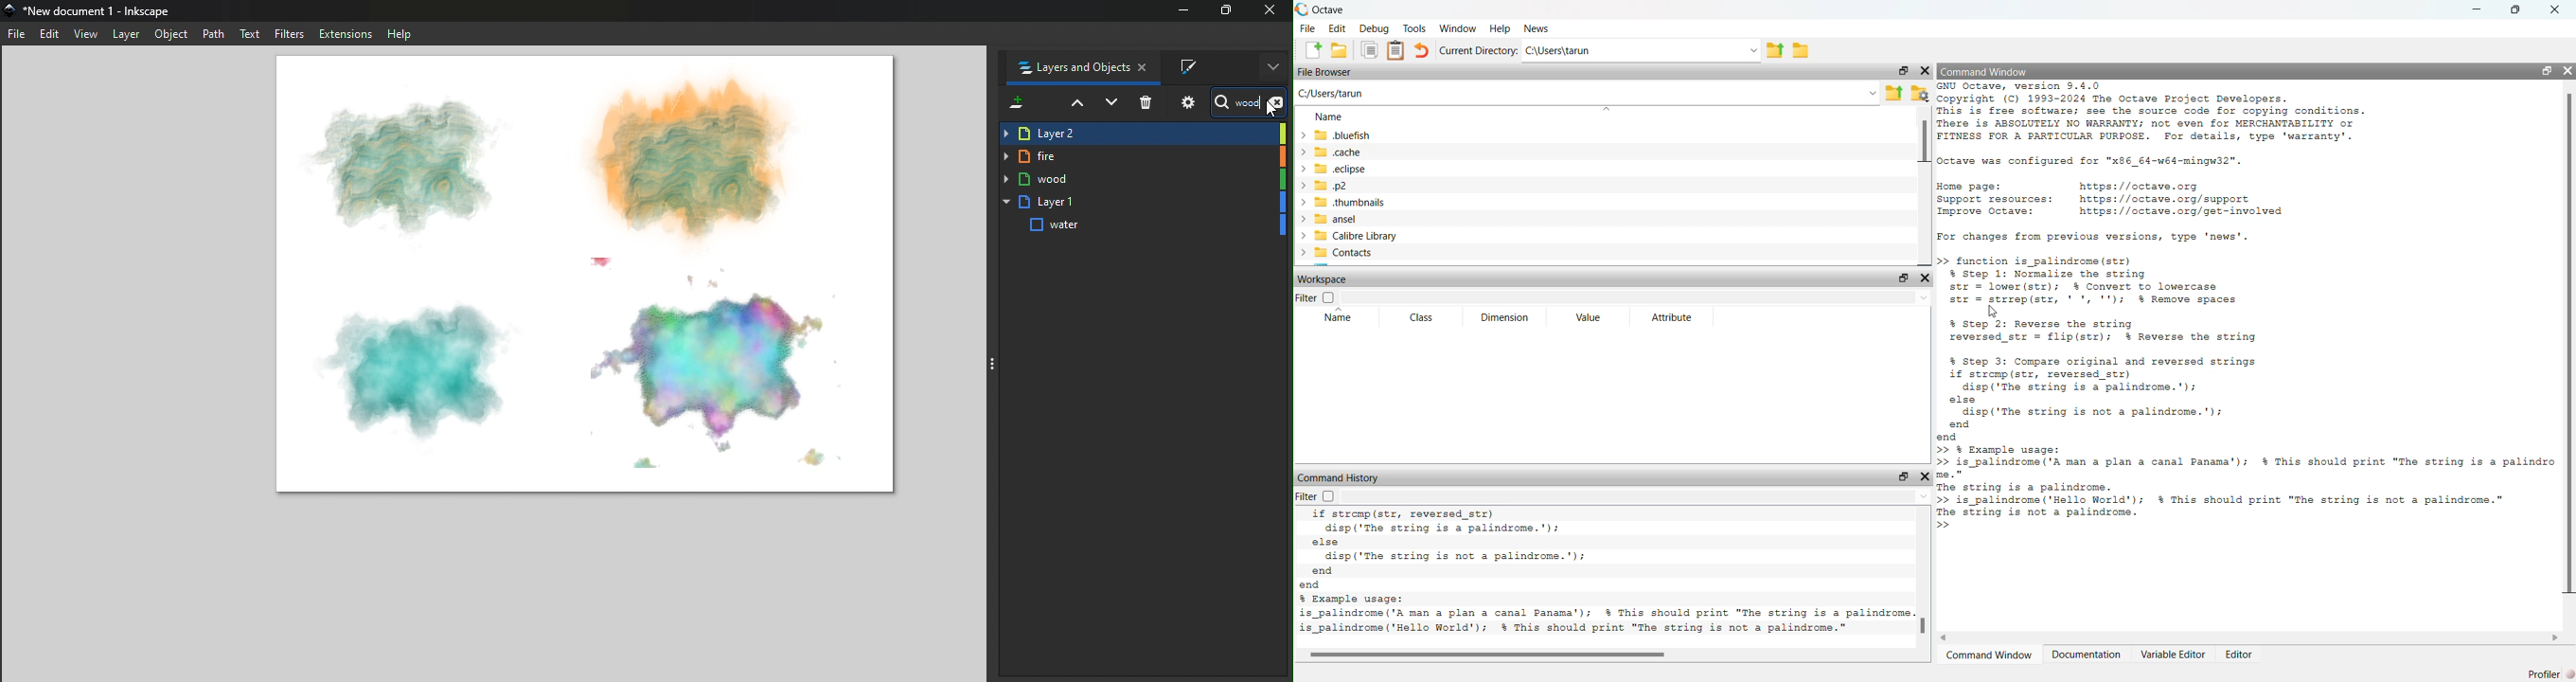 The image size is (2576, 700). What do you see at coordinates (1381, 185) in the screenshot?
I see `.p2` at bounding box center [1381, 185].